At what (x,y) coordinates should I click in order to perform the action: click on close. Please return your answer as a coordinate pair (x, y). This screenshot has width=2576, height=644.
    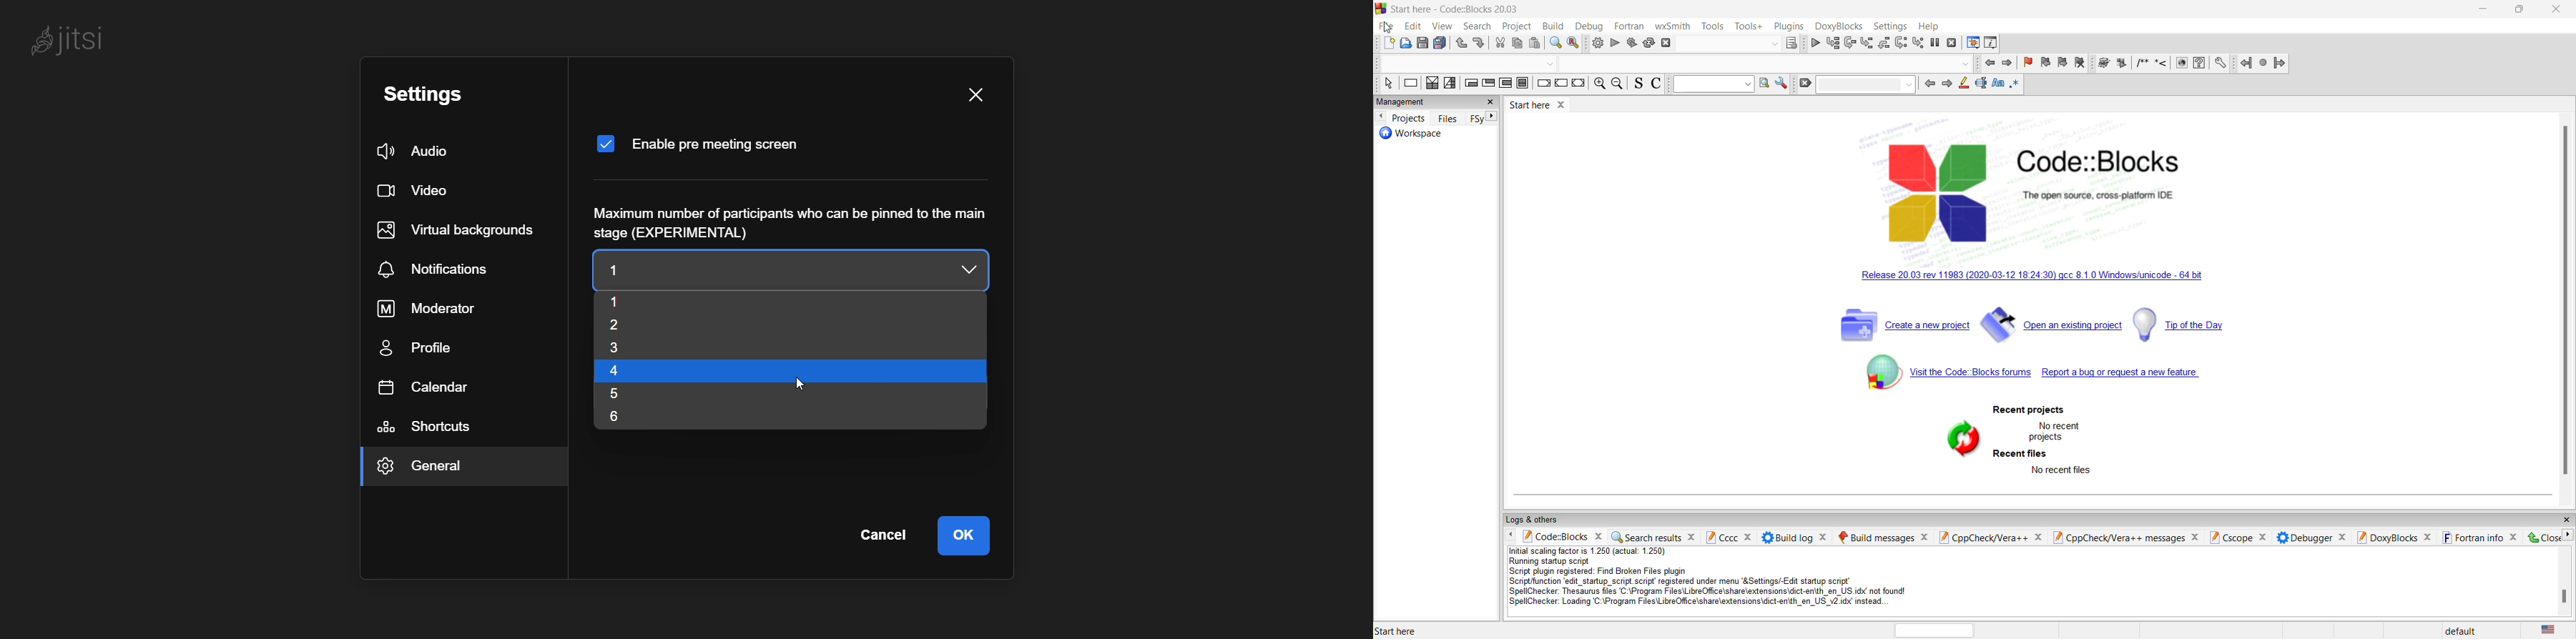
    Looking at the image, I should click on (1749, 537).